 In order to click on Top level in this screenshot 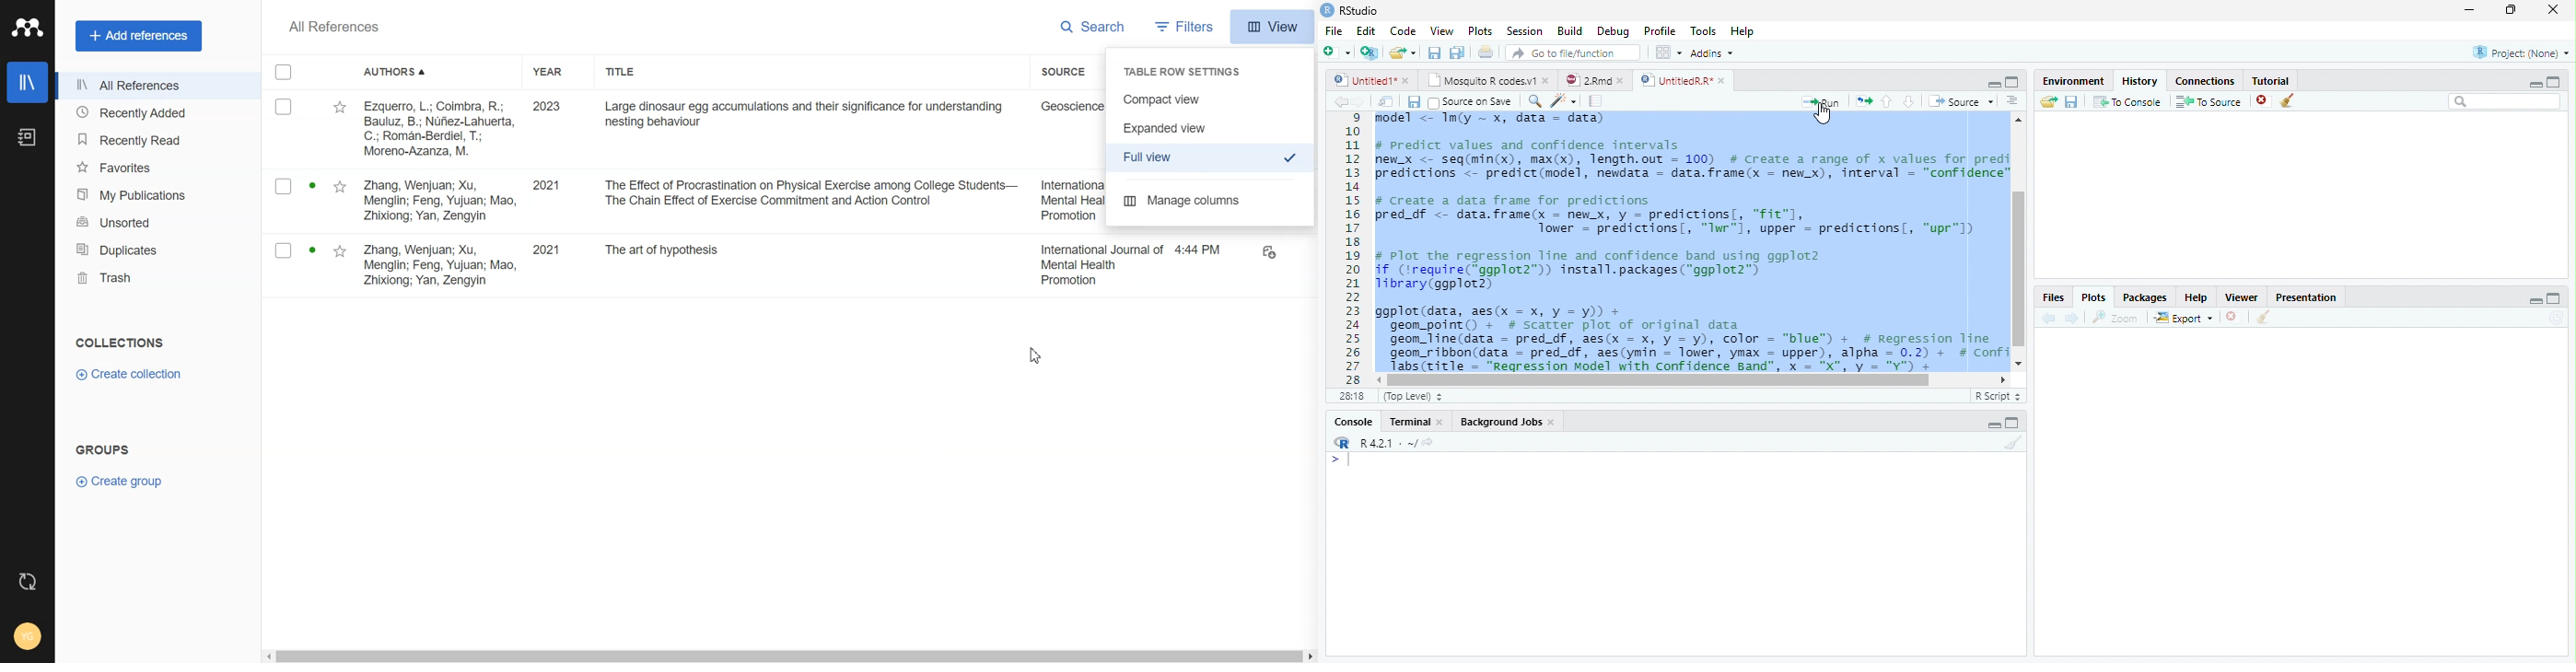, I will do `click(1412, 398)`.